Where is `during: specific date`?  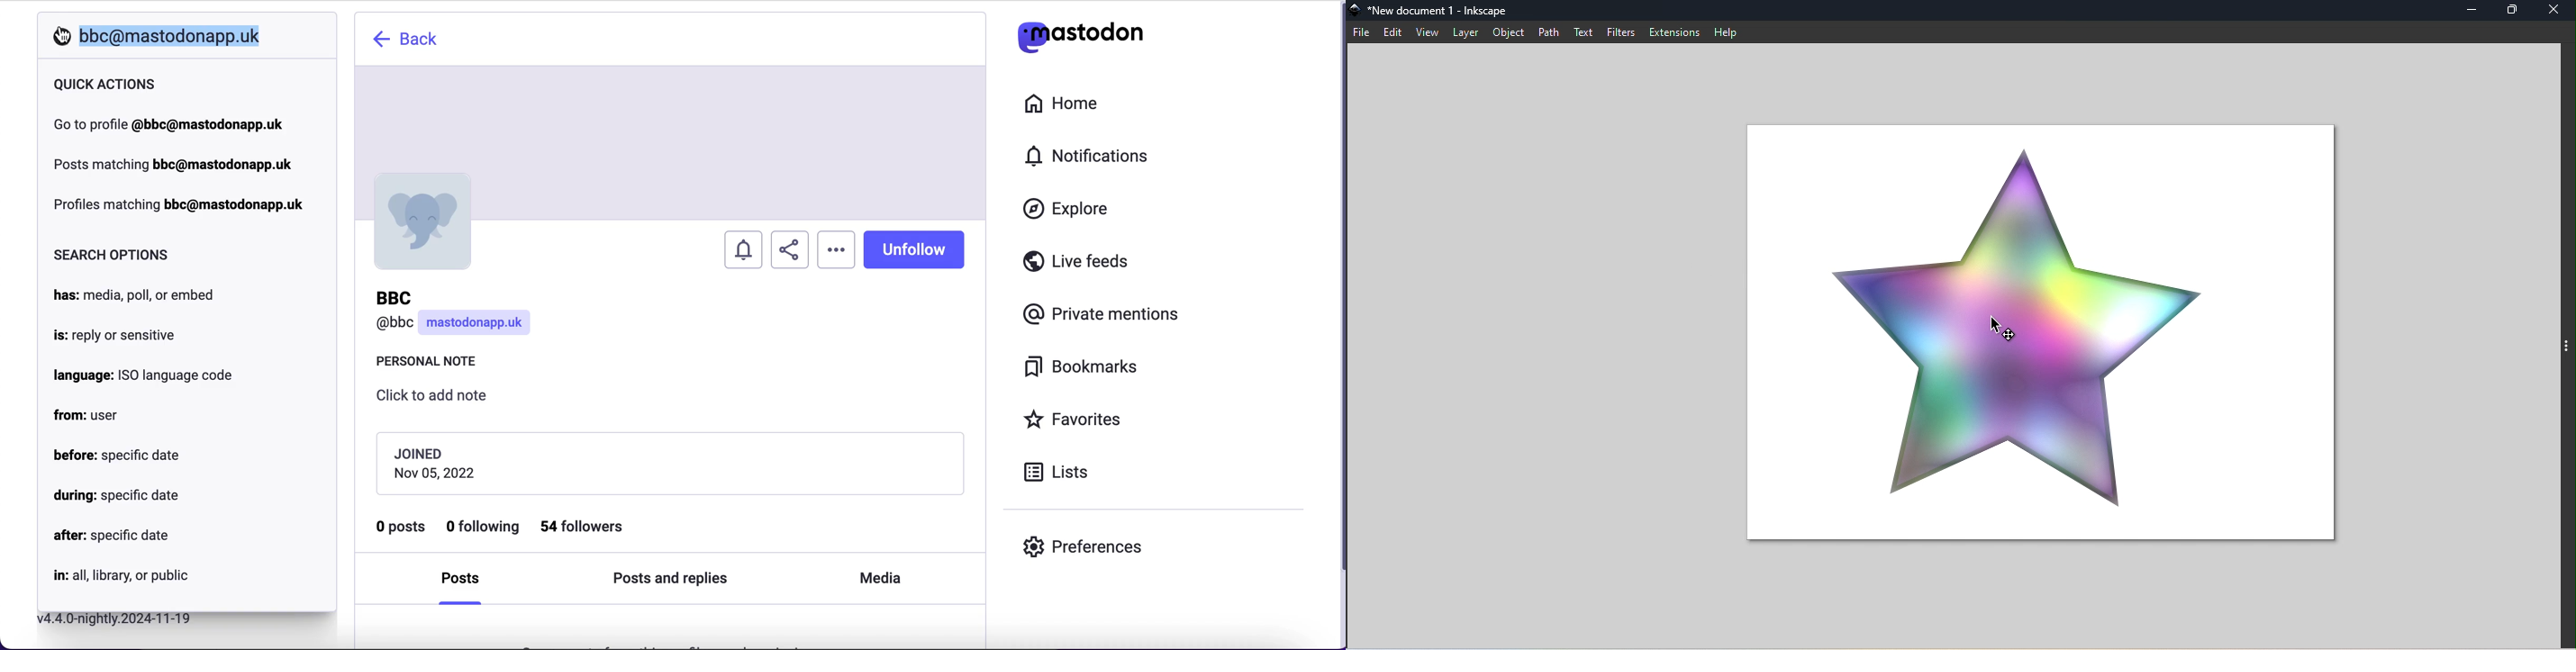 during: specific date is located at coordinates (116, 497).